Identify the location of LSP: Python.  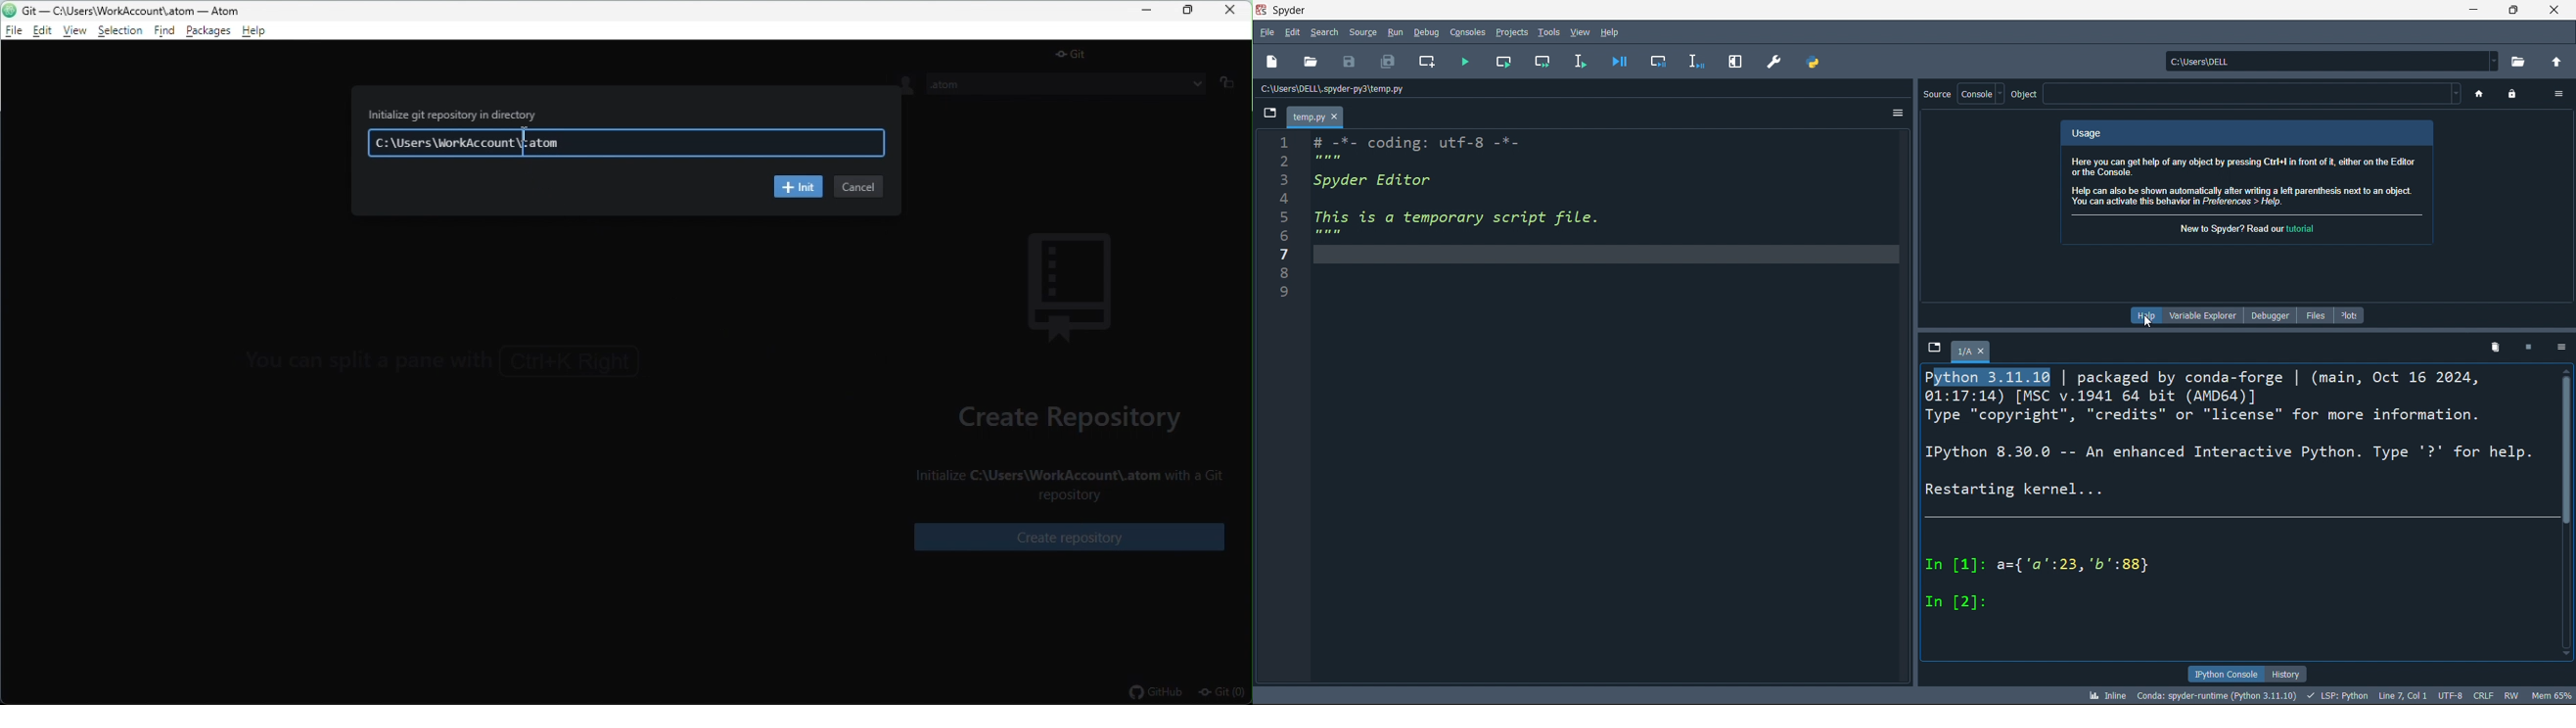
(2338, 697).